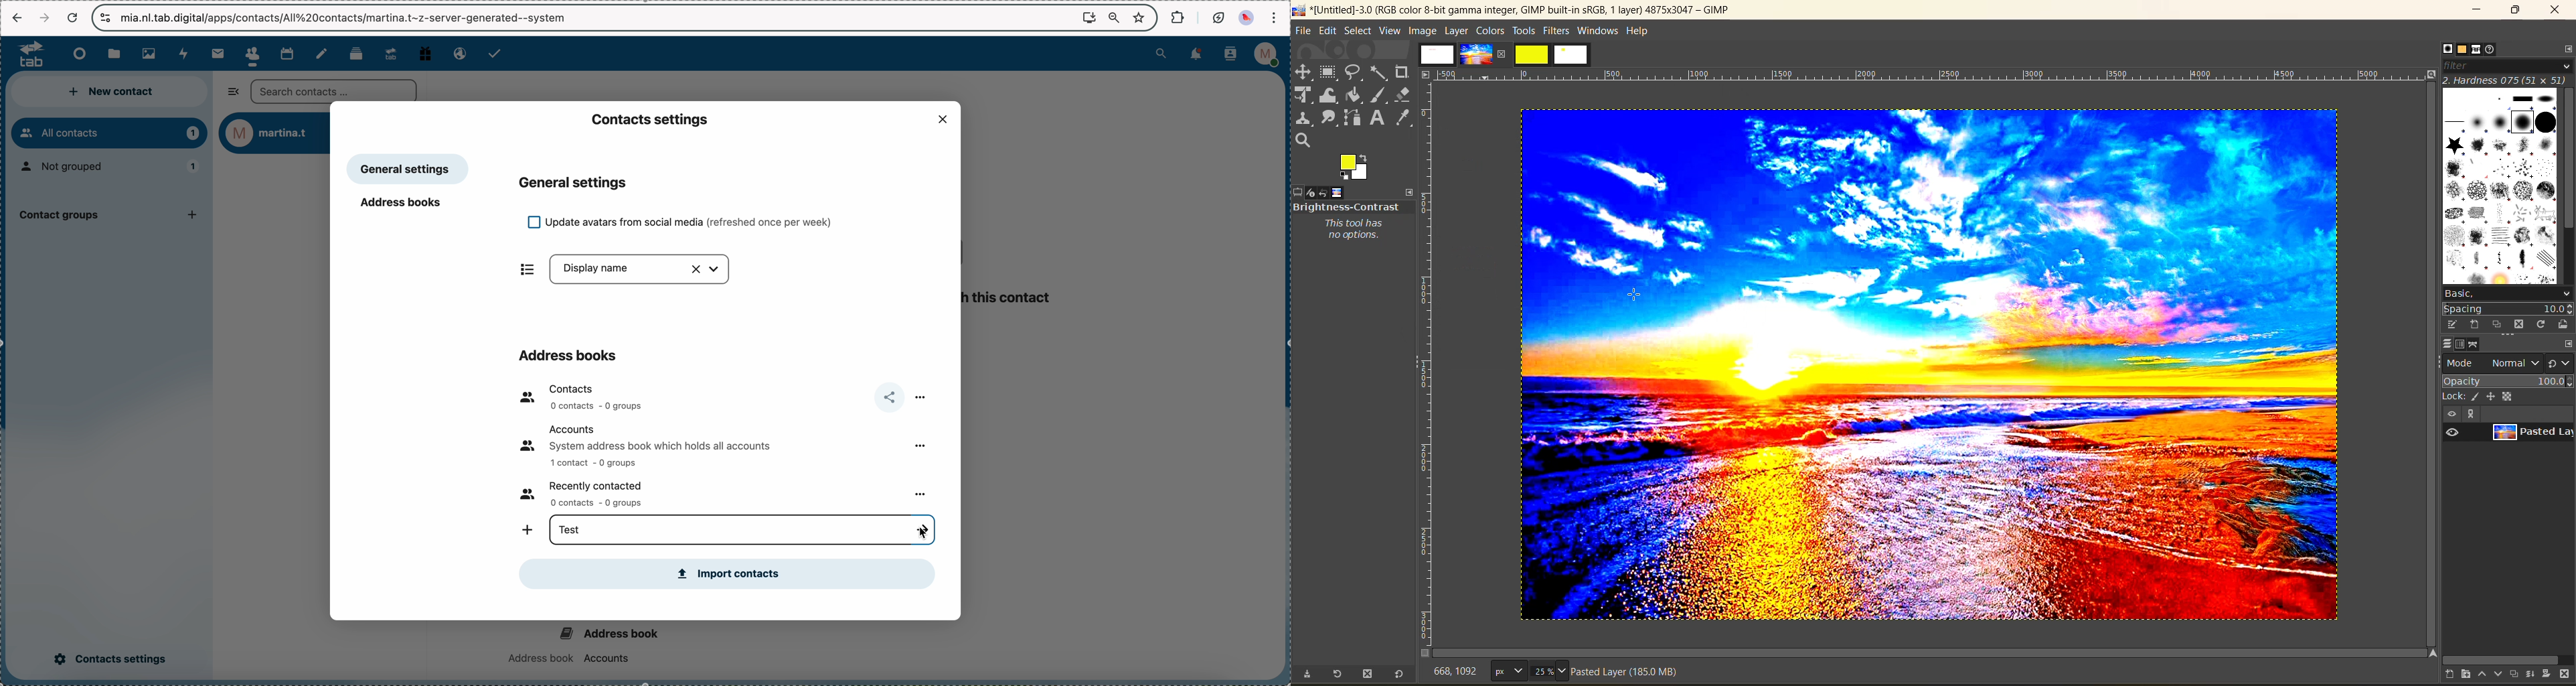 The image size is (2576, 700). I want to click on active foreground and background color, so click(1355, 167).